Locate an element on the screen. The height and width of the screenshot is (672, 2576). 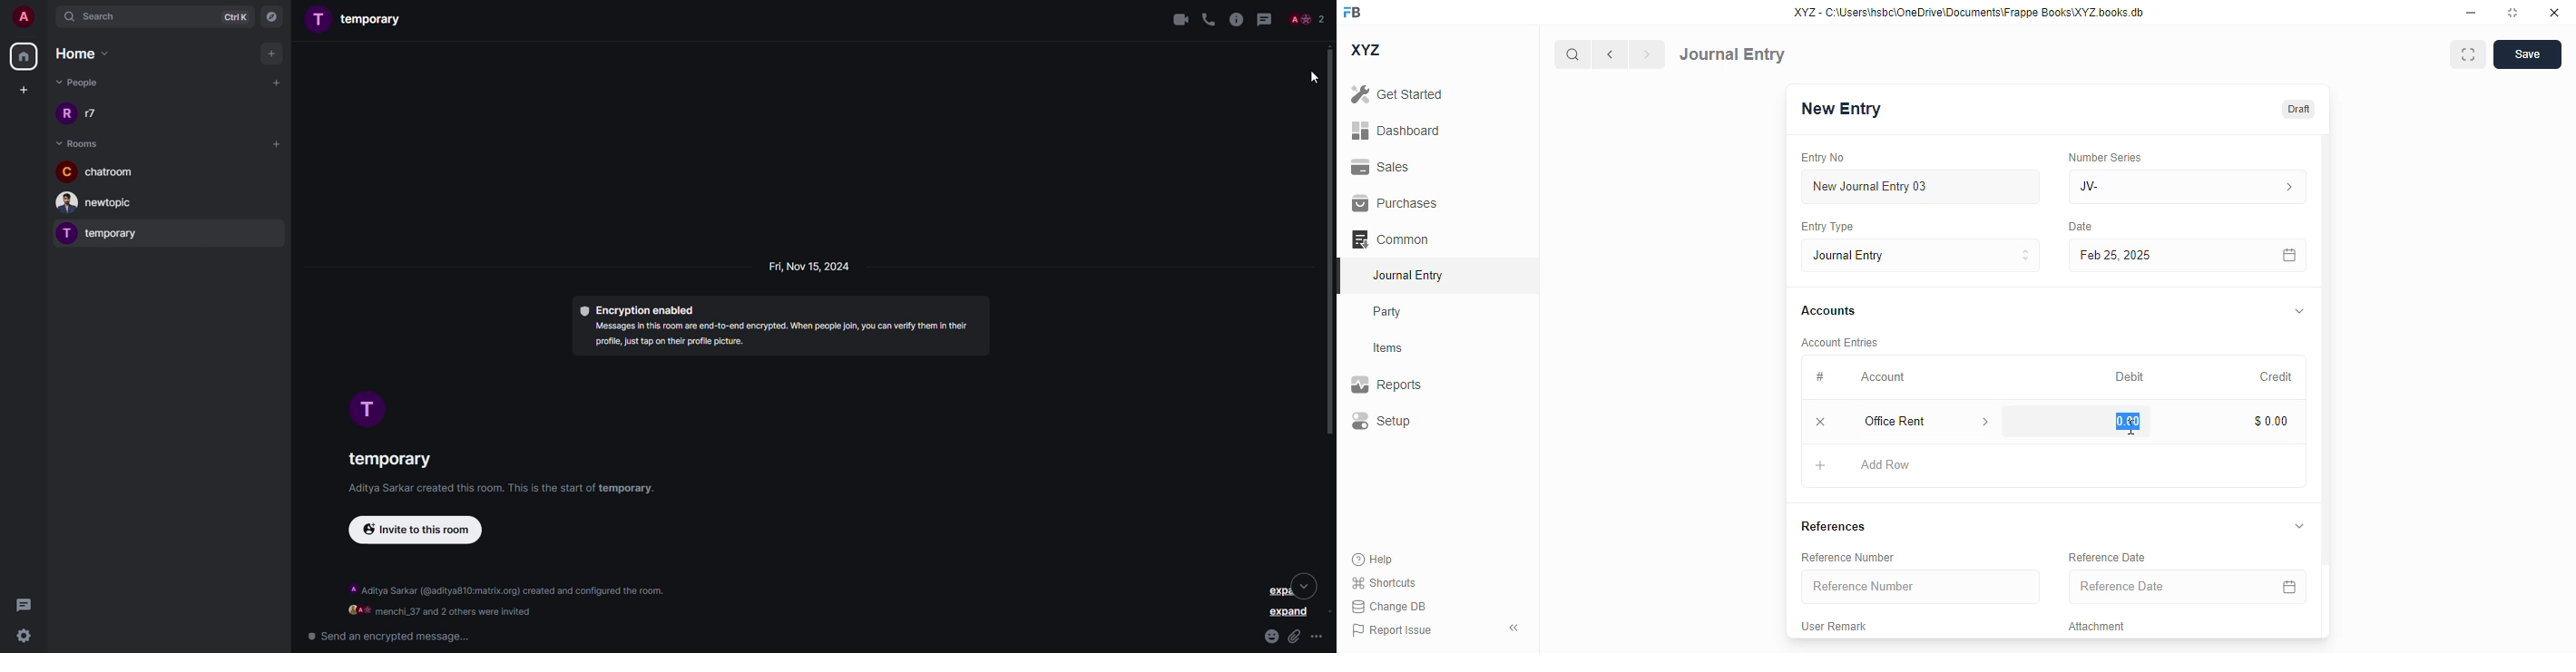
toggle between form and full width is located at coordinates (2469, 54).